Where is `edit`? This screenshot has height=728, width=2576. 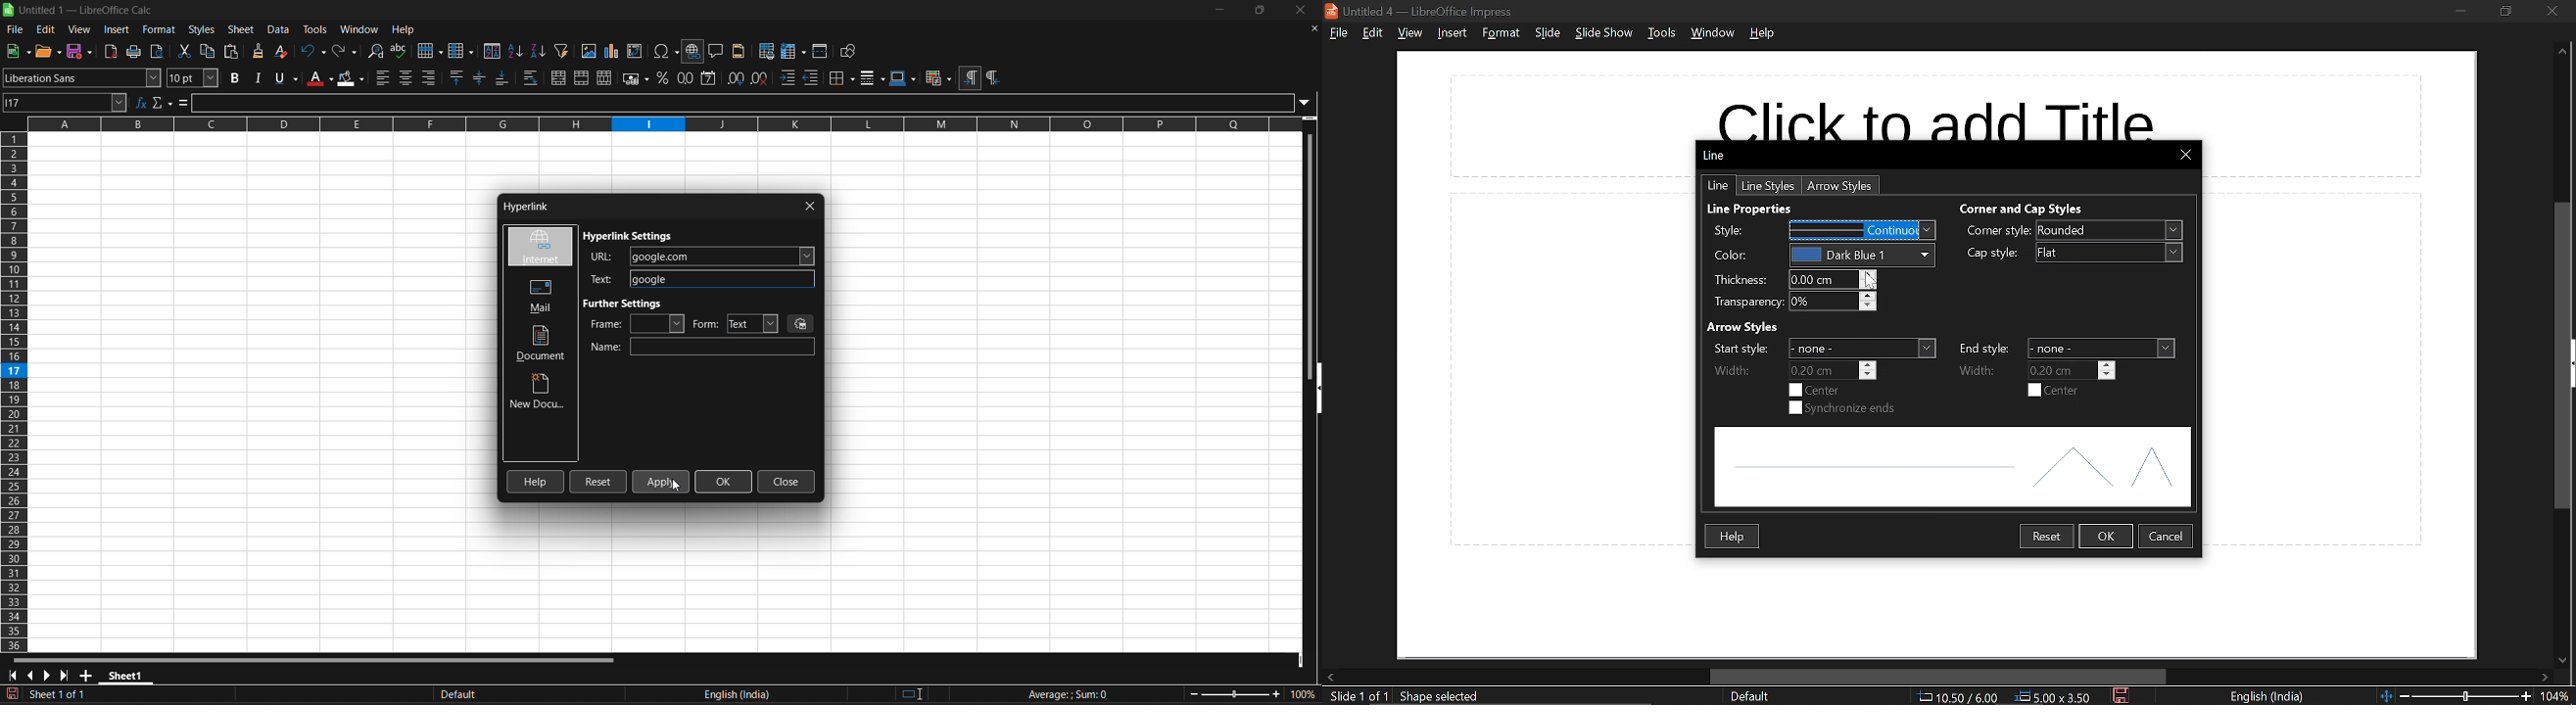
edit is located at coordinates (1375, 34).